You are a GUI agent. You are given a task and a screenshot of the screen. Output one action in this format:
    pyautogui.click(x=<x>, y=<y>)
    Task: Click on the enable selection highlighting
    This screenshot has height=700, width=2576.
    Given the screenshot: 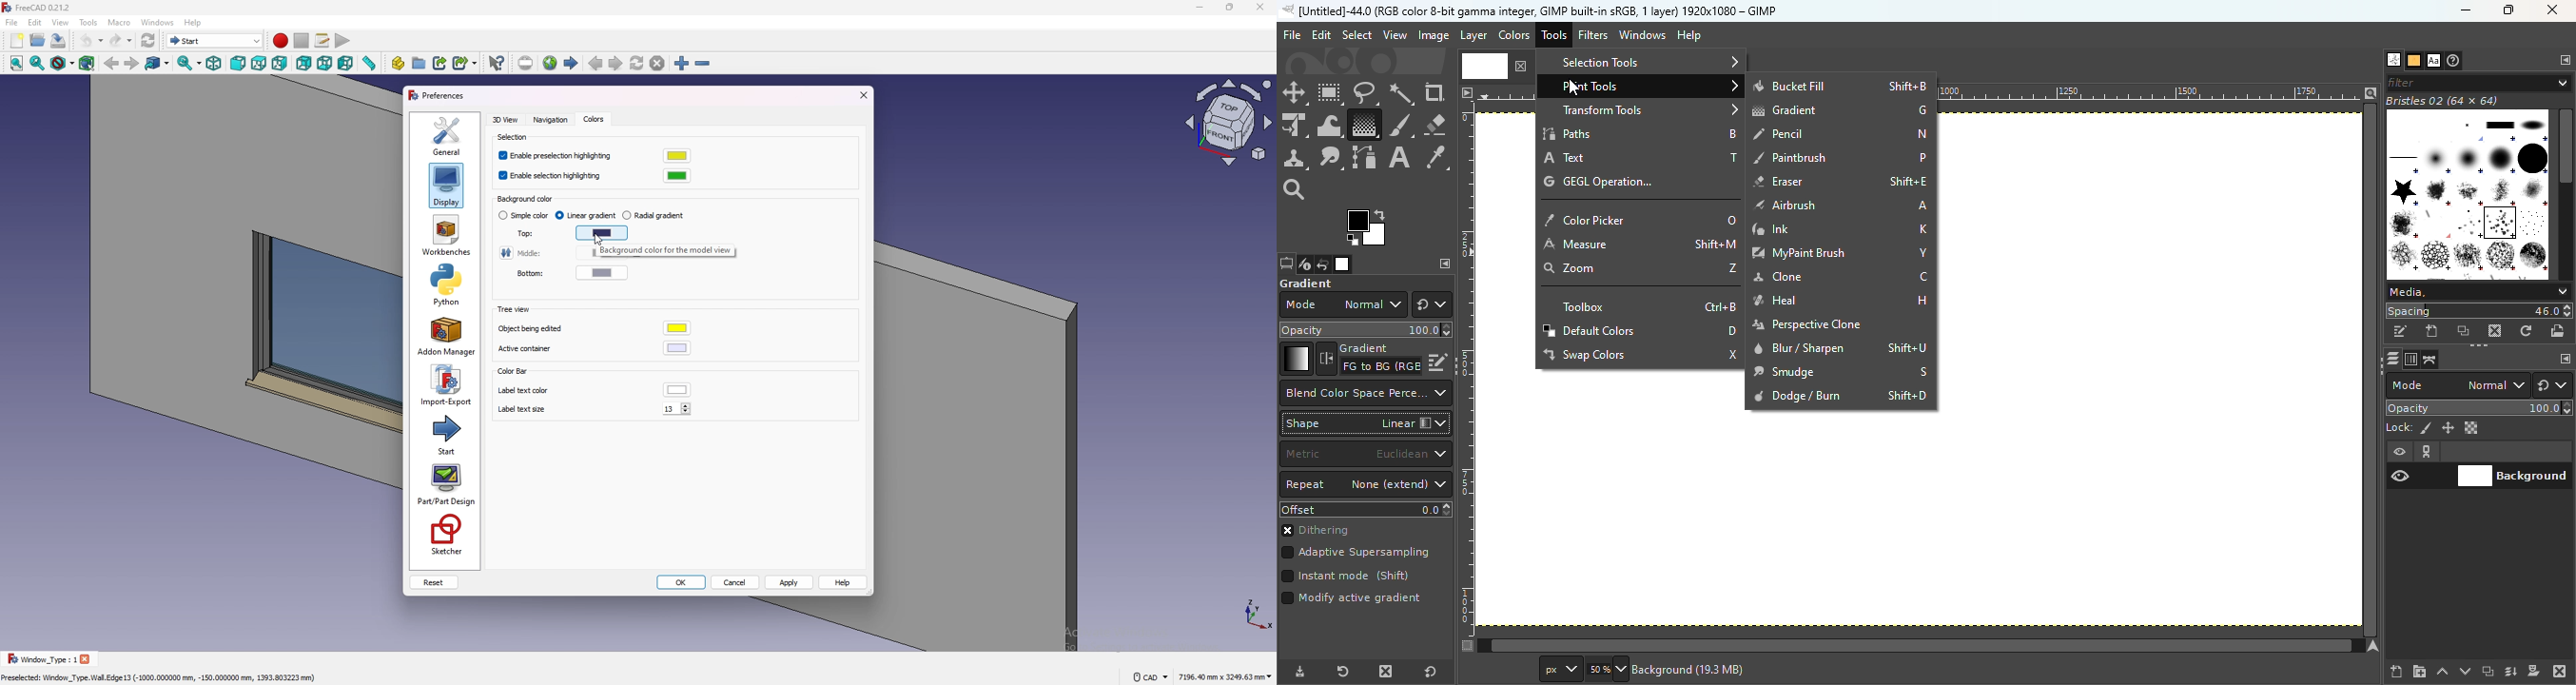 What is the action you would take?
    pyautogui.click(x=552, y=176)
    